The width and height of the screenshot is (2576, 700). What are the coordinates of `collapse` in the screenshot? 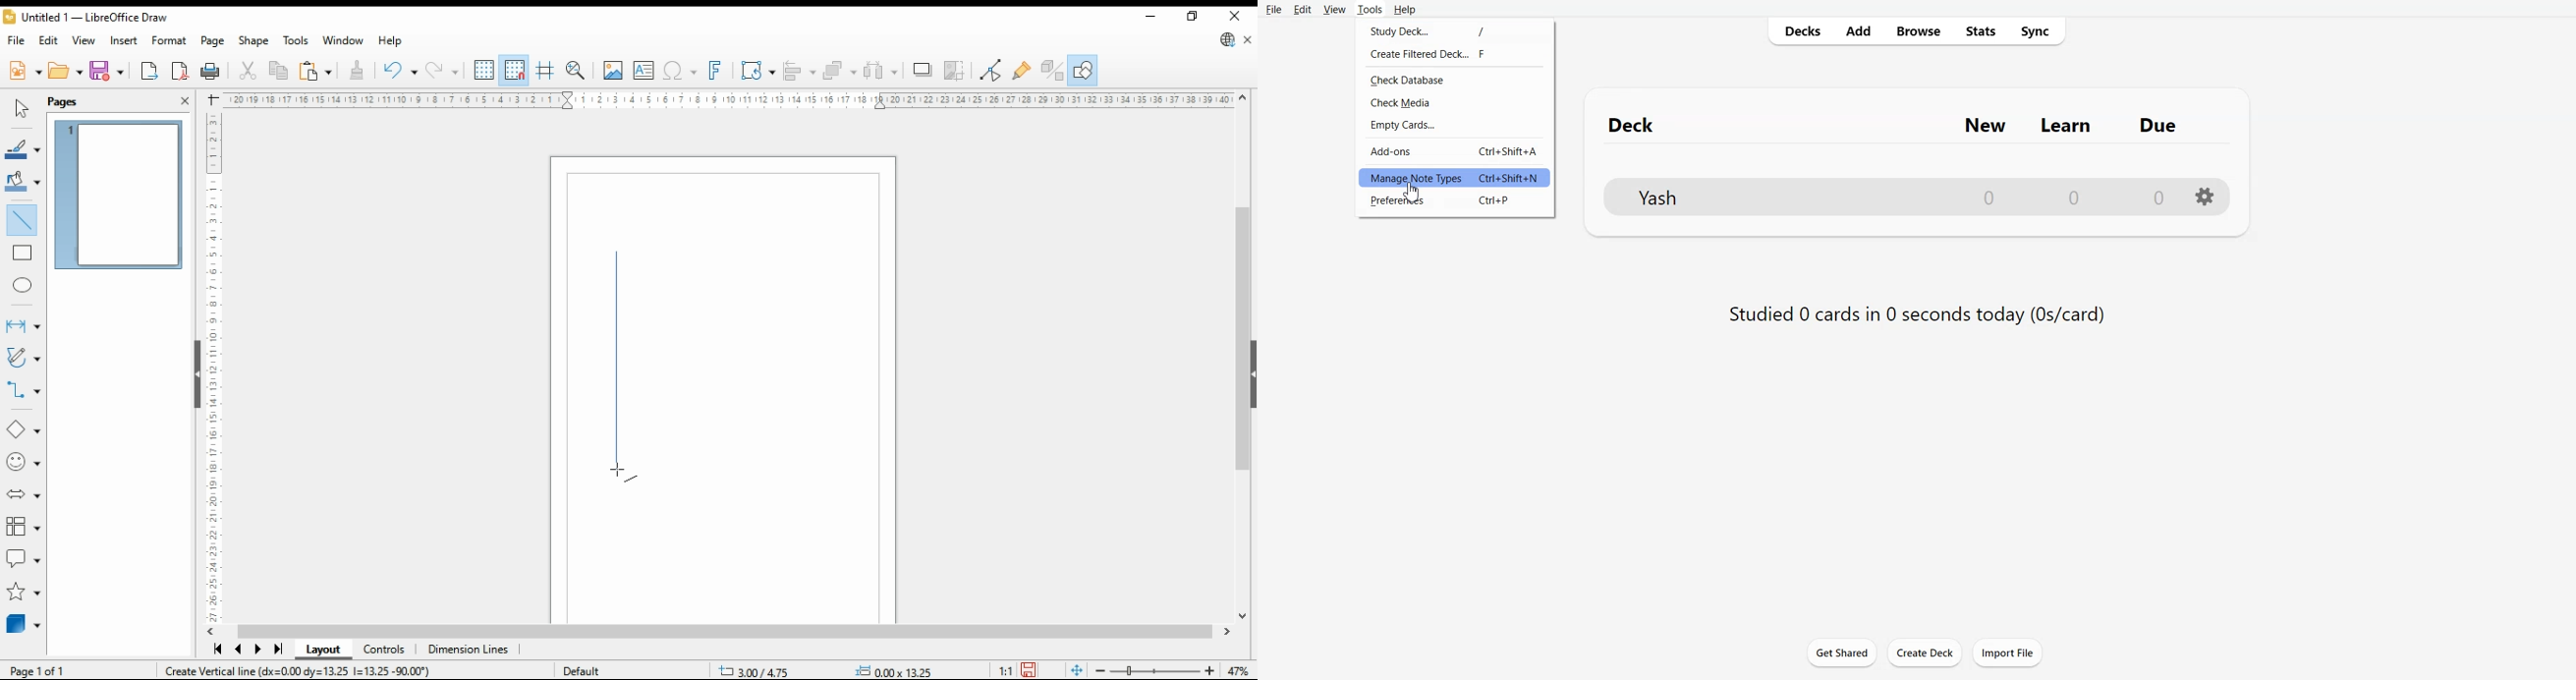 It's located at (196, 372).